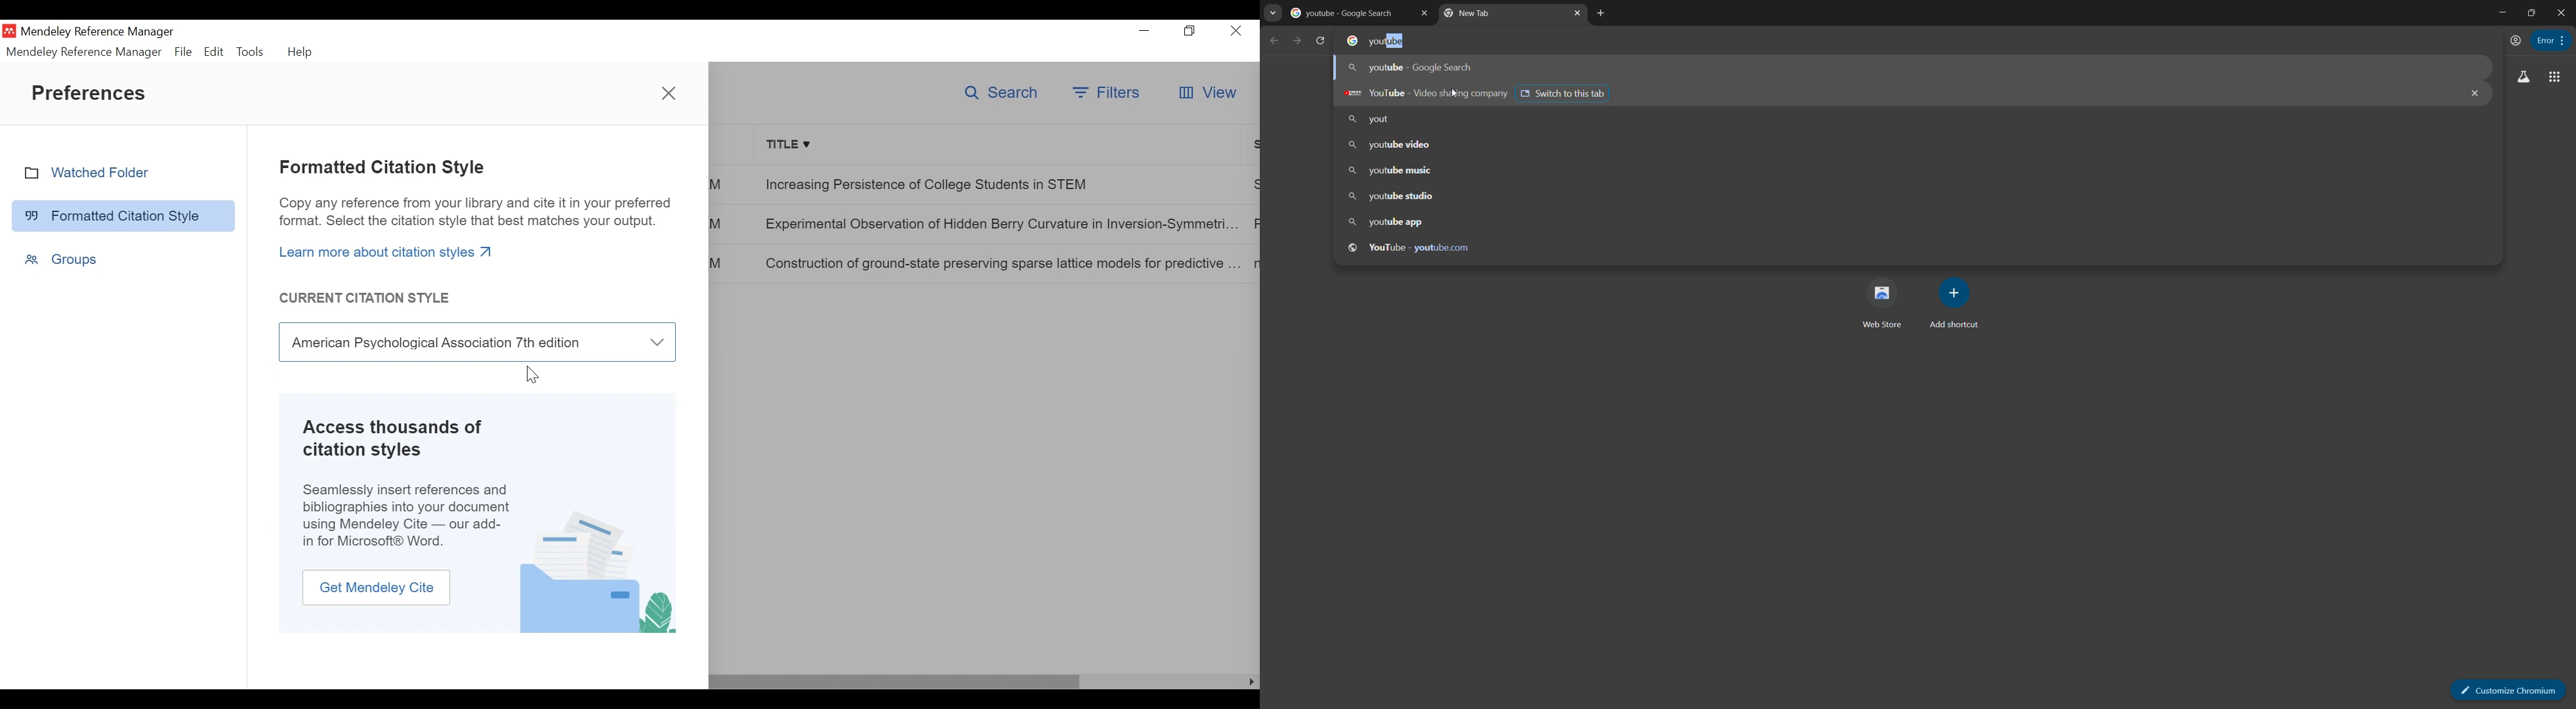  Describe the element at coordinates (999, 144) in the screenshot. I see `Title` at that location.